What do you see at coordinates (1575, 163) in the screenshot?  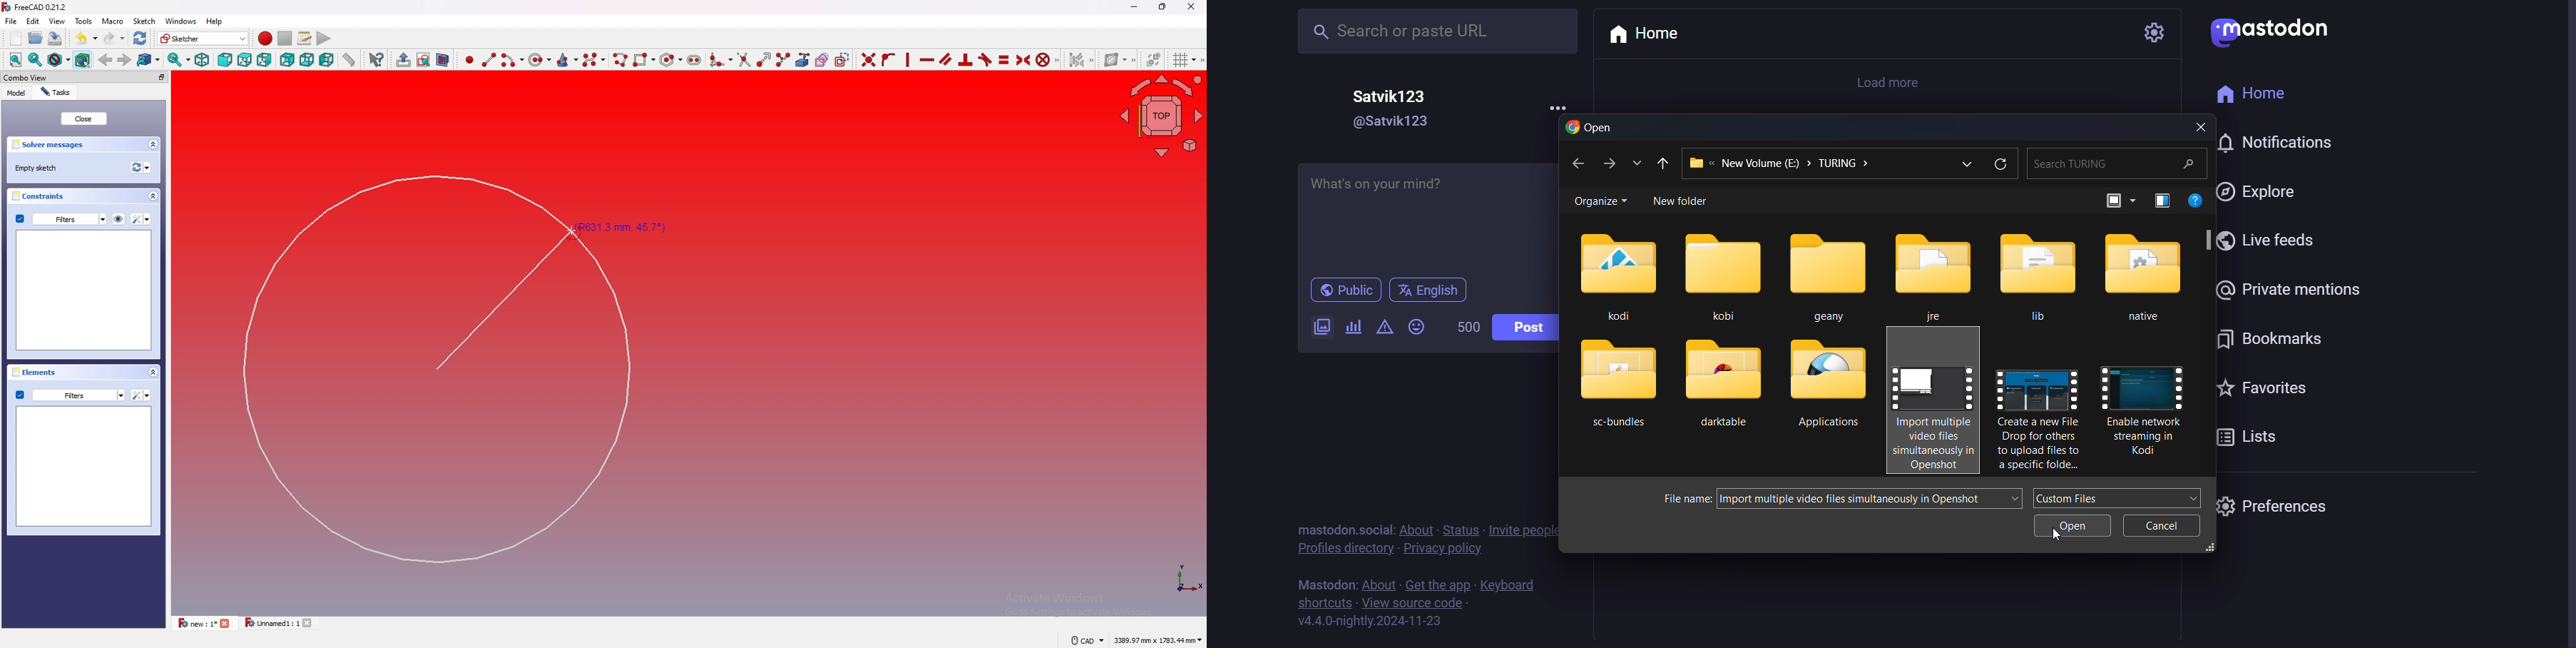 I see `back` at bounding box center [1575, 163].